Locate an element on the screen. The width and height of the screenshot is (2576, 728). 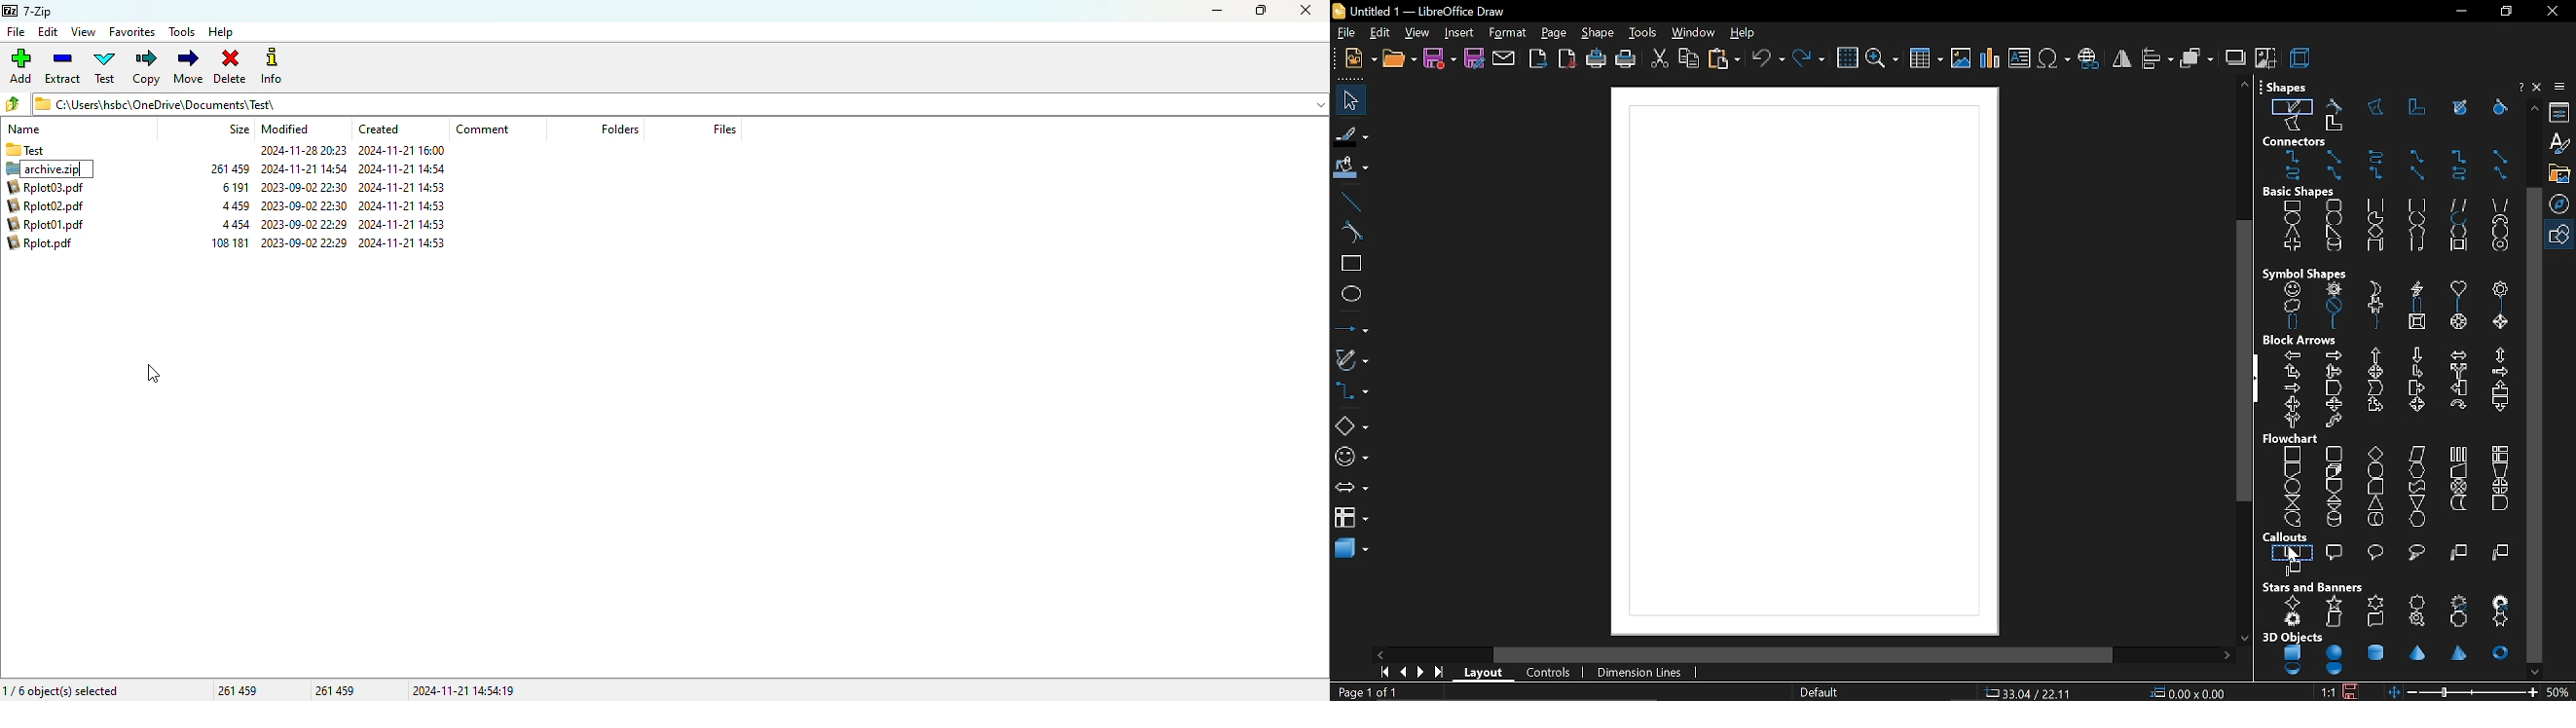
5 point star is located at coordinates (2333, 603).